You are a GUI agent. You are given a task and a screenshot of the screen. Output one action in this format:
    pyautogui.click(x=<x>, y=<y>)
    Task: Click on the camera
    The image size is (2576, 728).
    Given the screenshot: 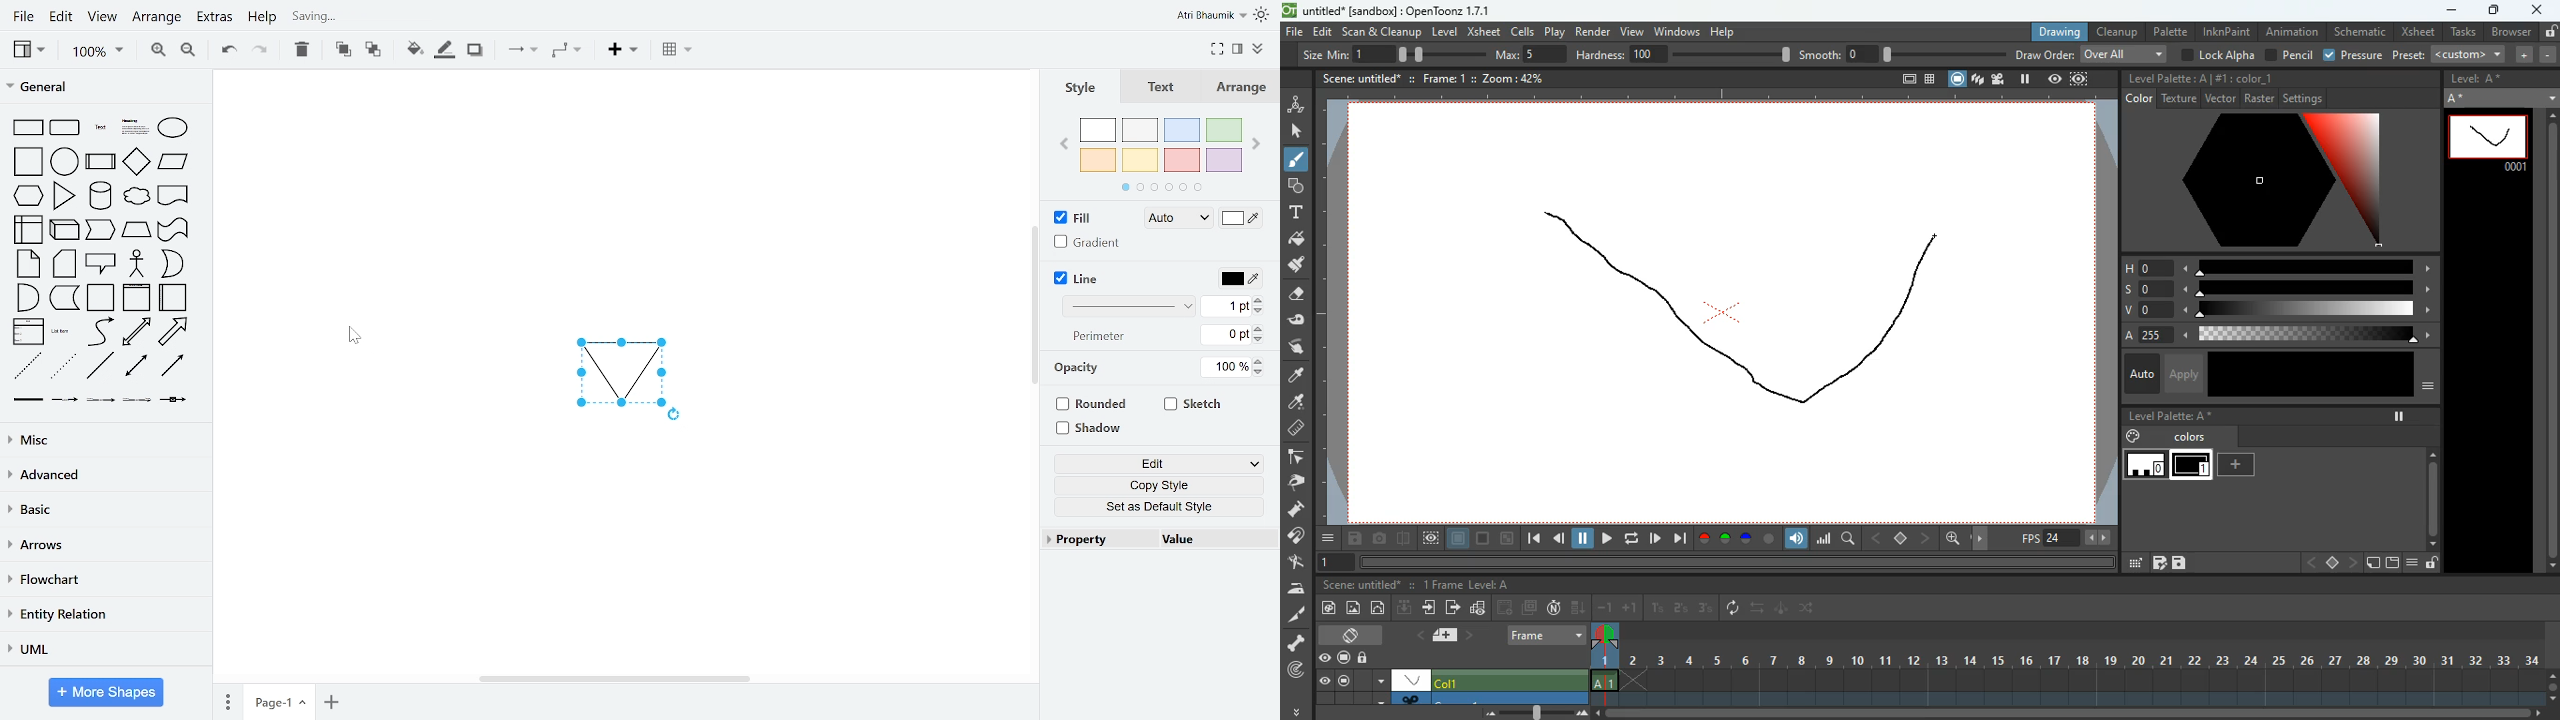 What is the action you would take?
    pyautogui.click(x=1381, y=539)
    